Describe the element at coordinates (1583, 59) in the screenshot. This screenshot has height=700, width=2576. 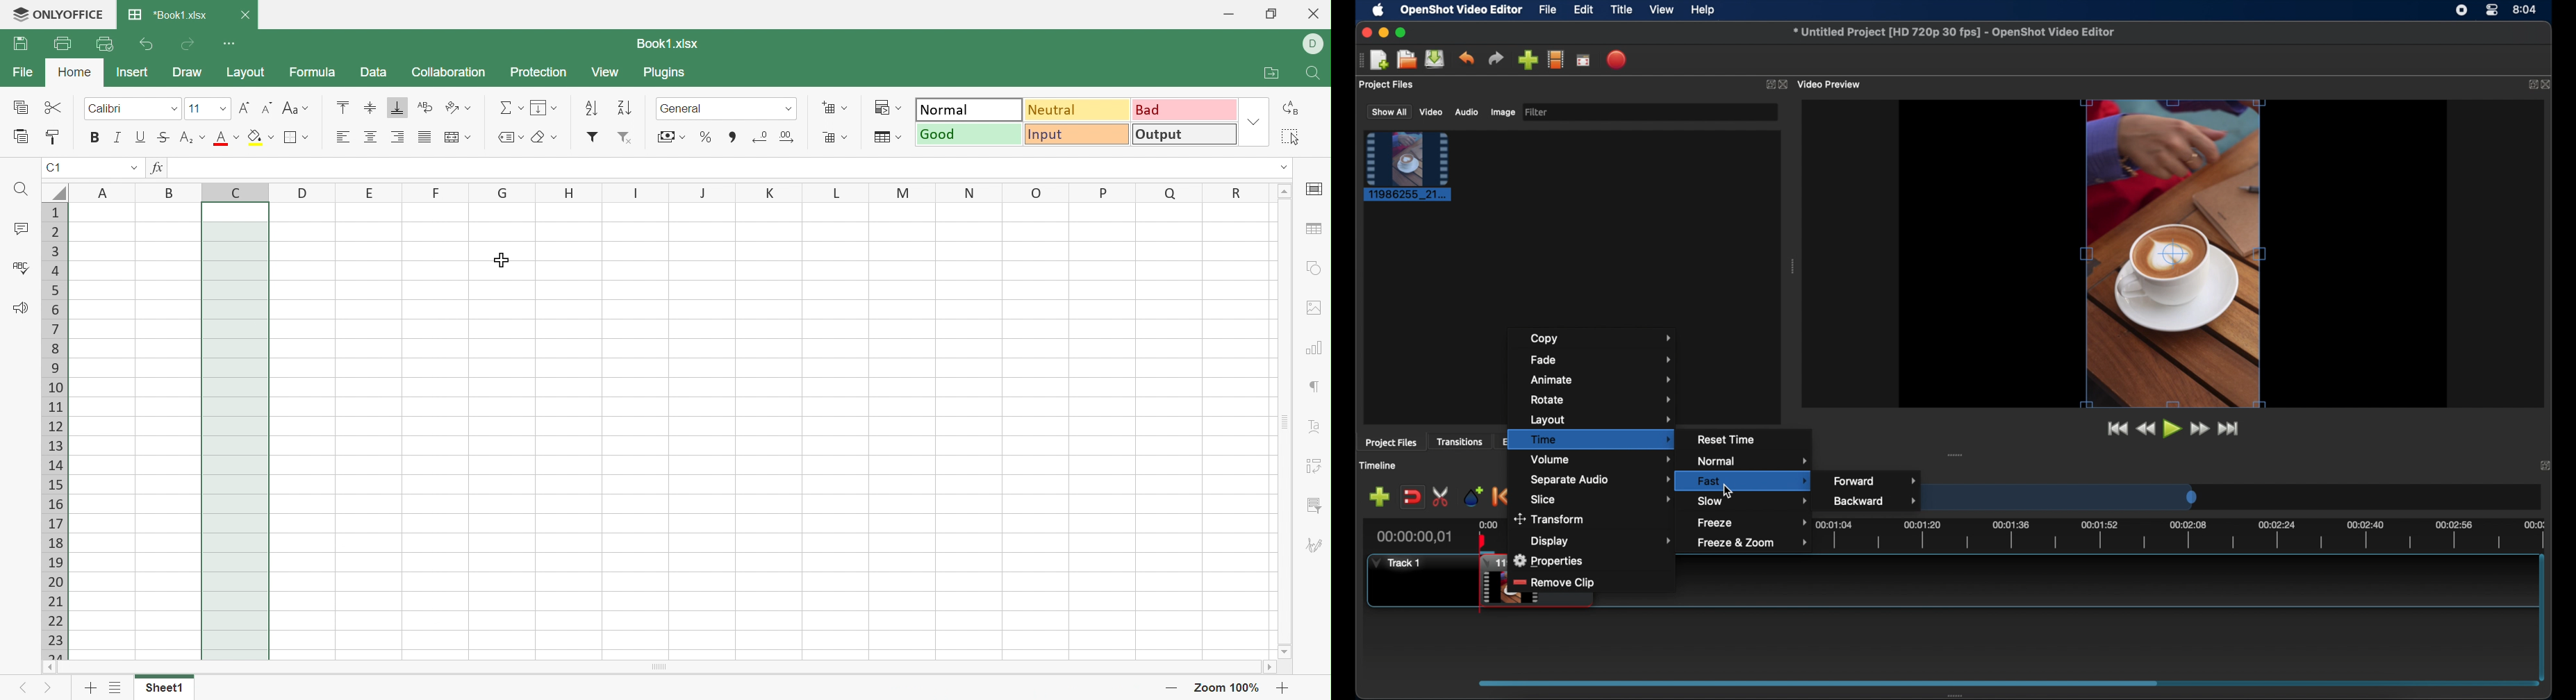
I see `full screen` at that location.